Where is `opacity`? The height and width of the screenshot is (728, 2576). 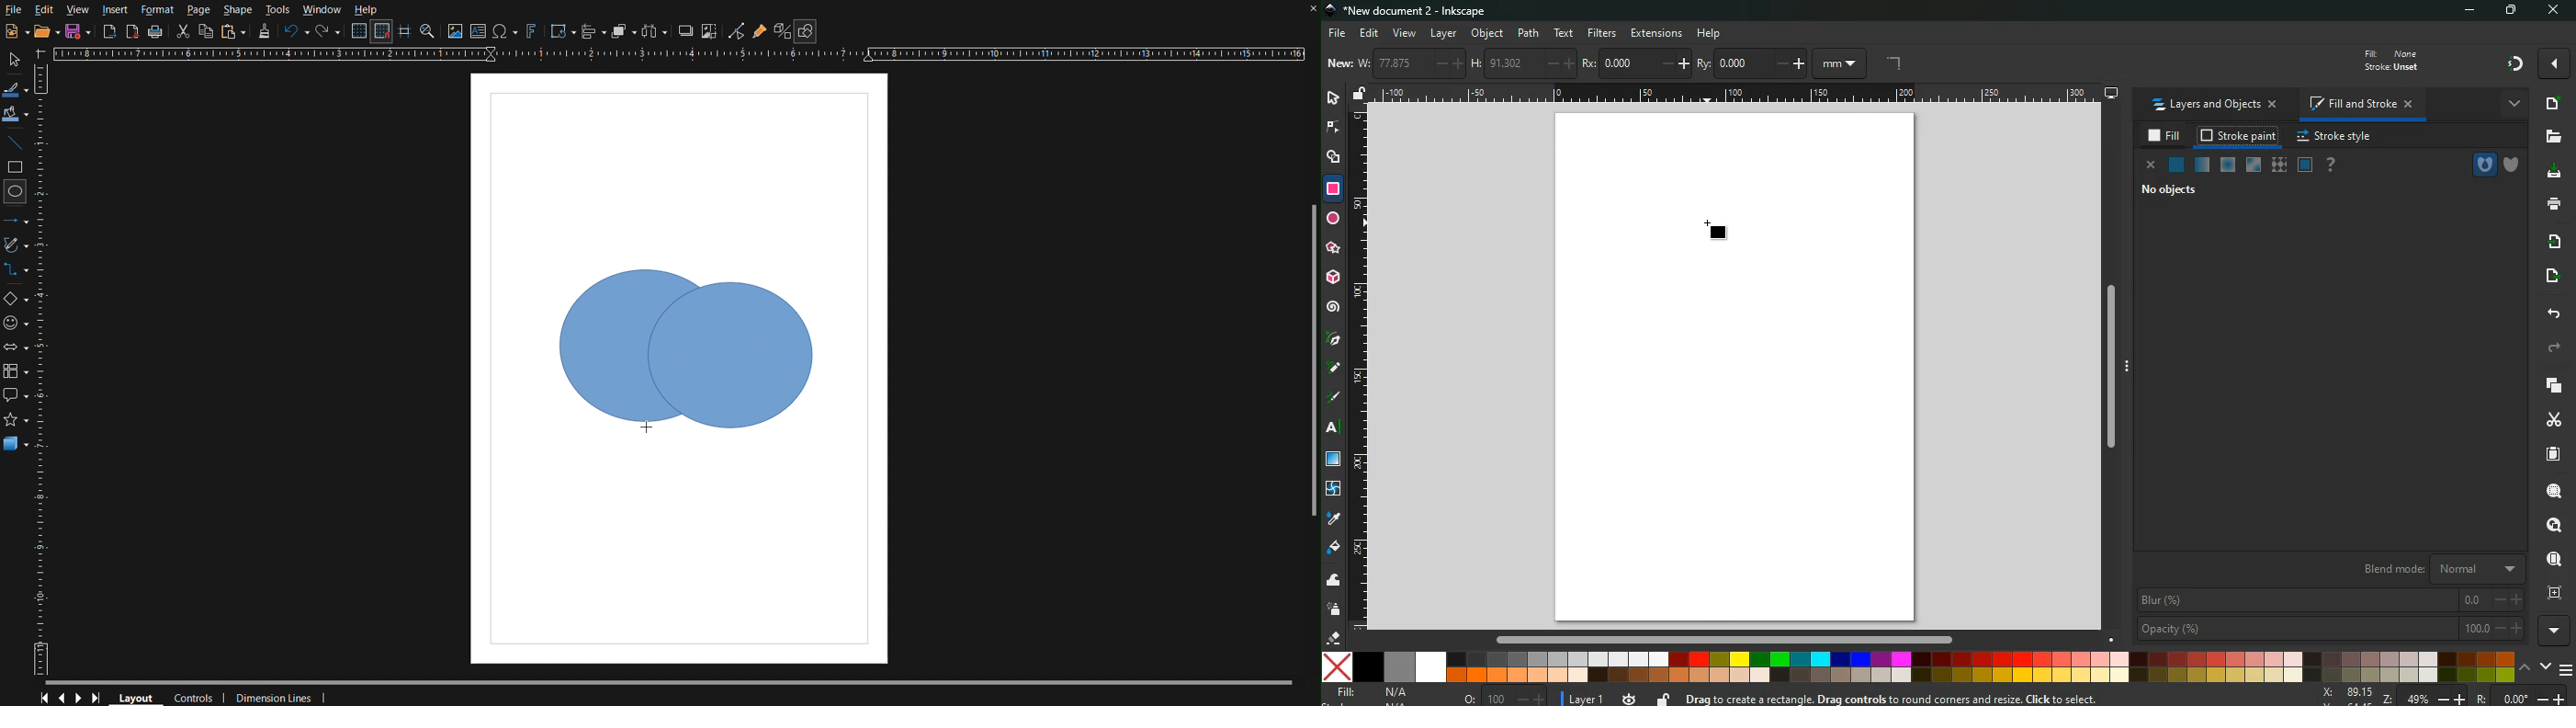 opacity is located at coordinates (2330, 630).